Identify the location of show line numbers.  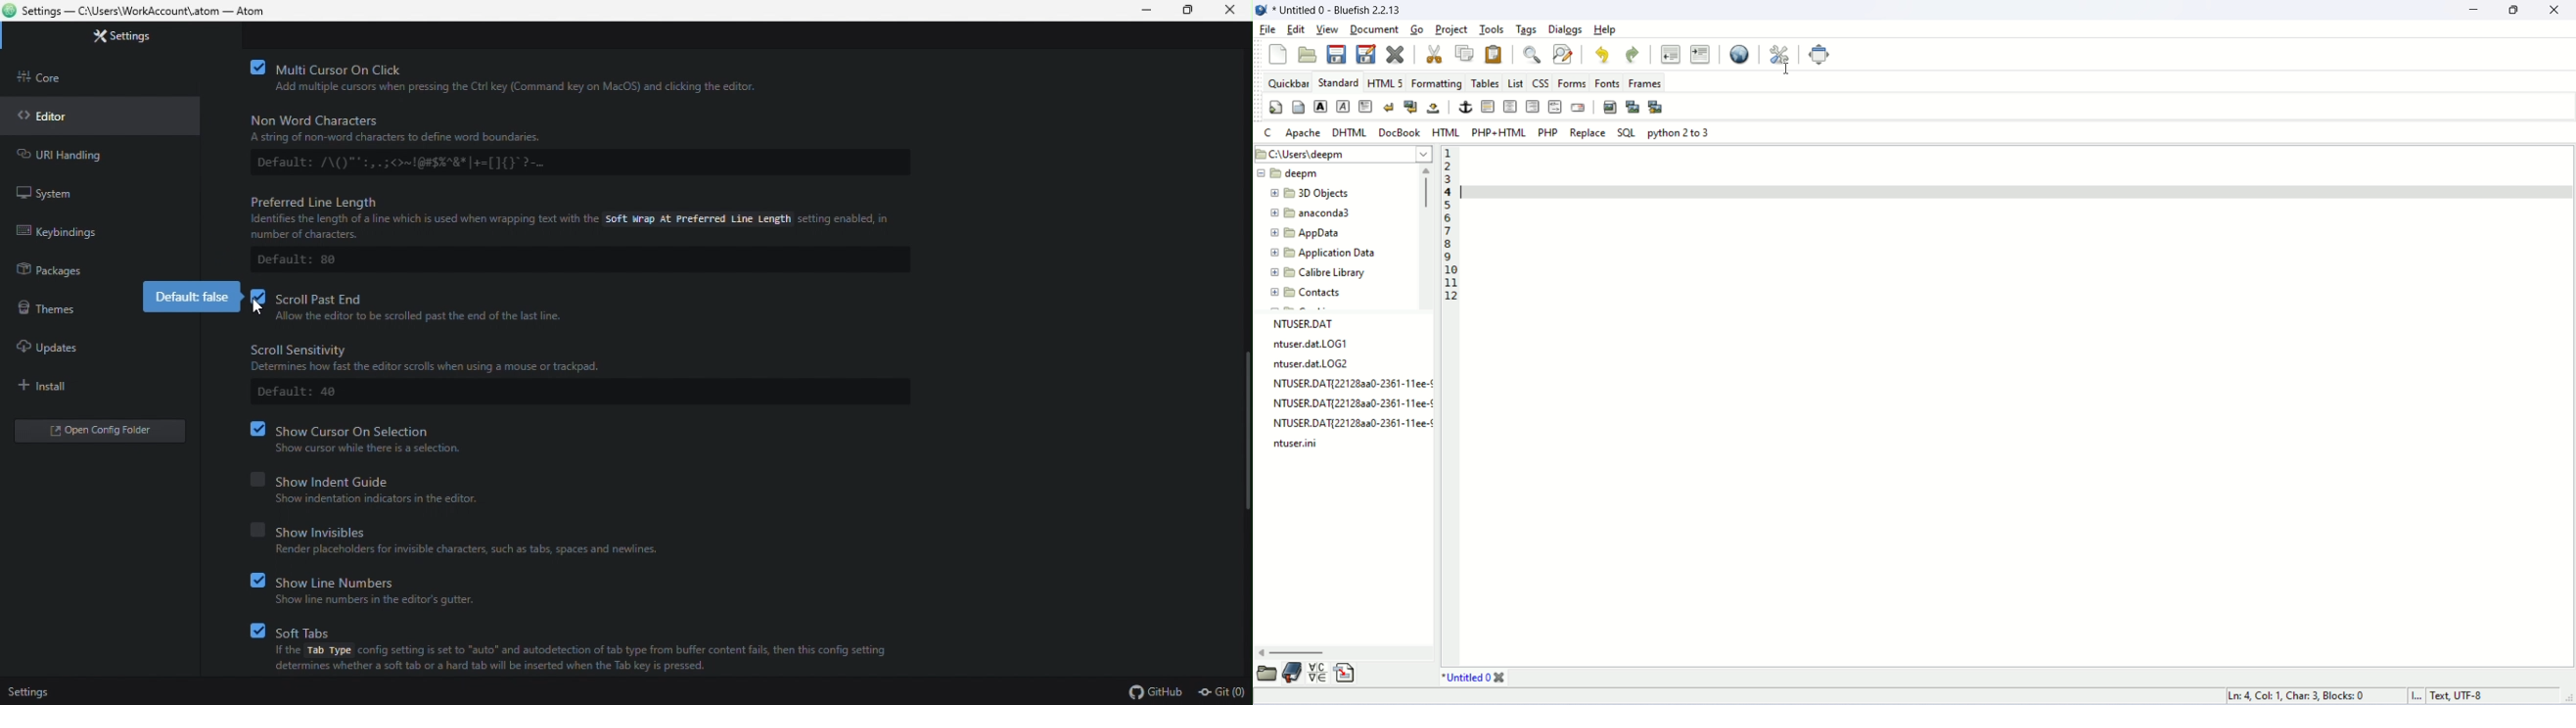
(383, 580).